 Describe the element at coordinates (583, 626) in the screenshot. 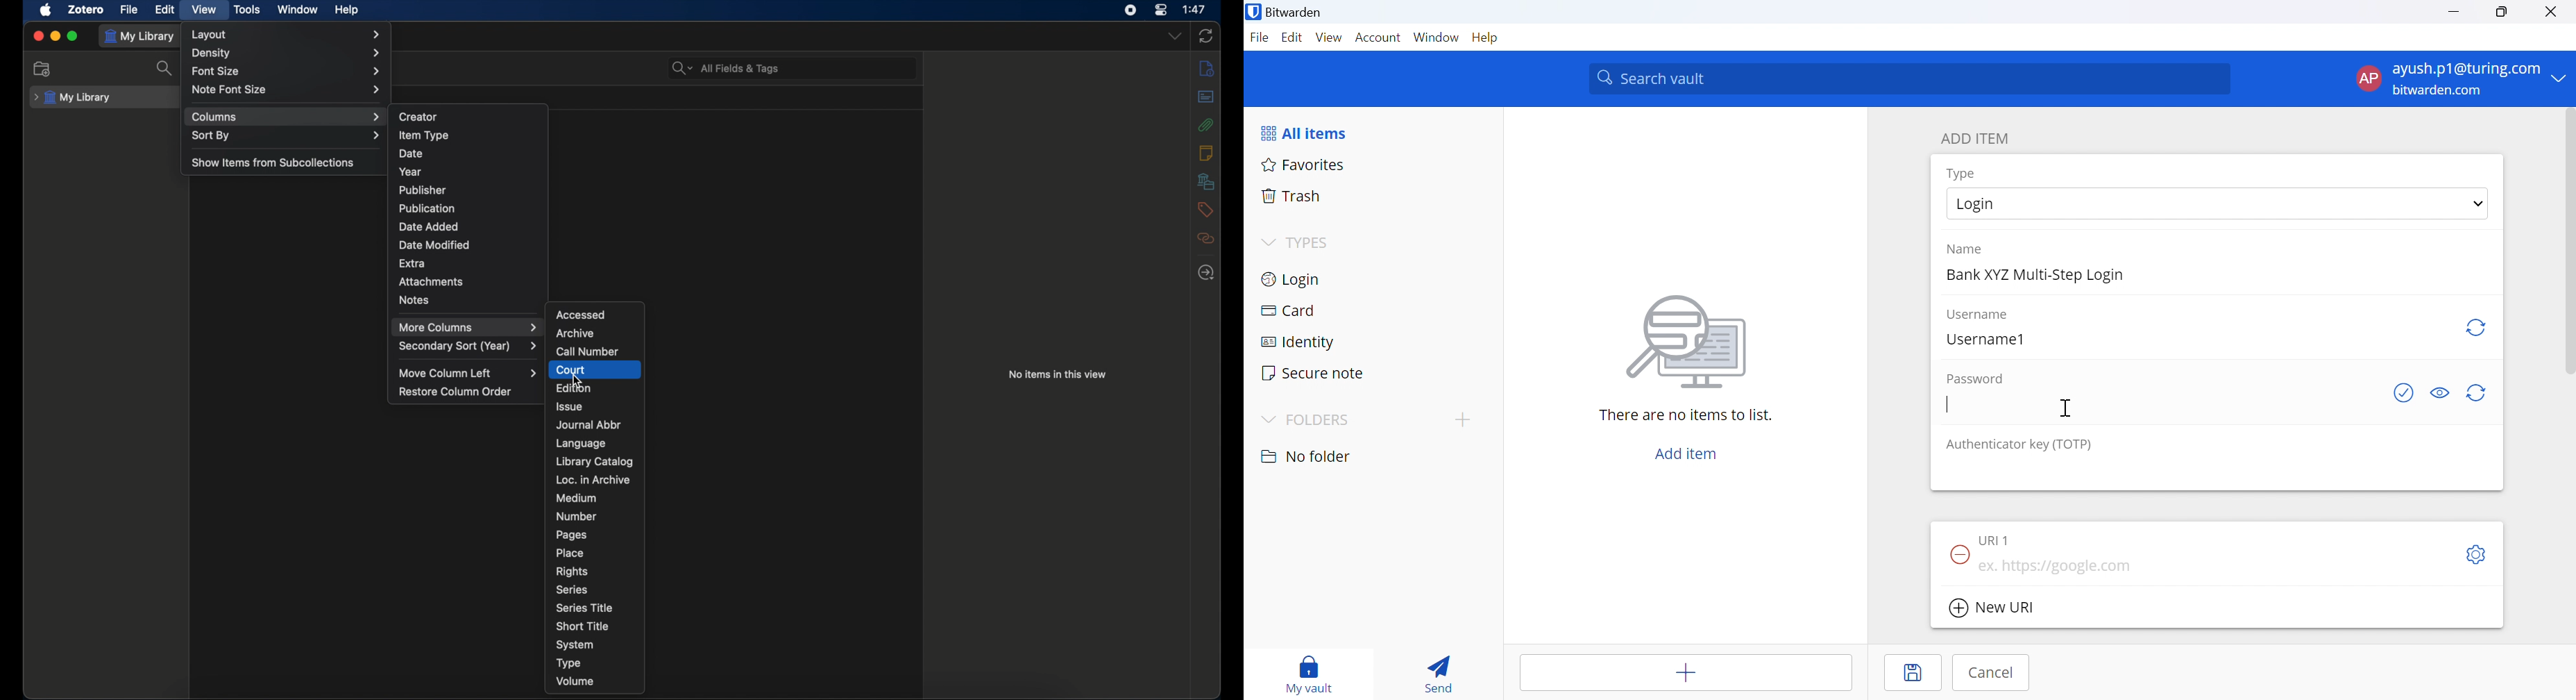

I see `short title` at that location.